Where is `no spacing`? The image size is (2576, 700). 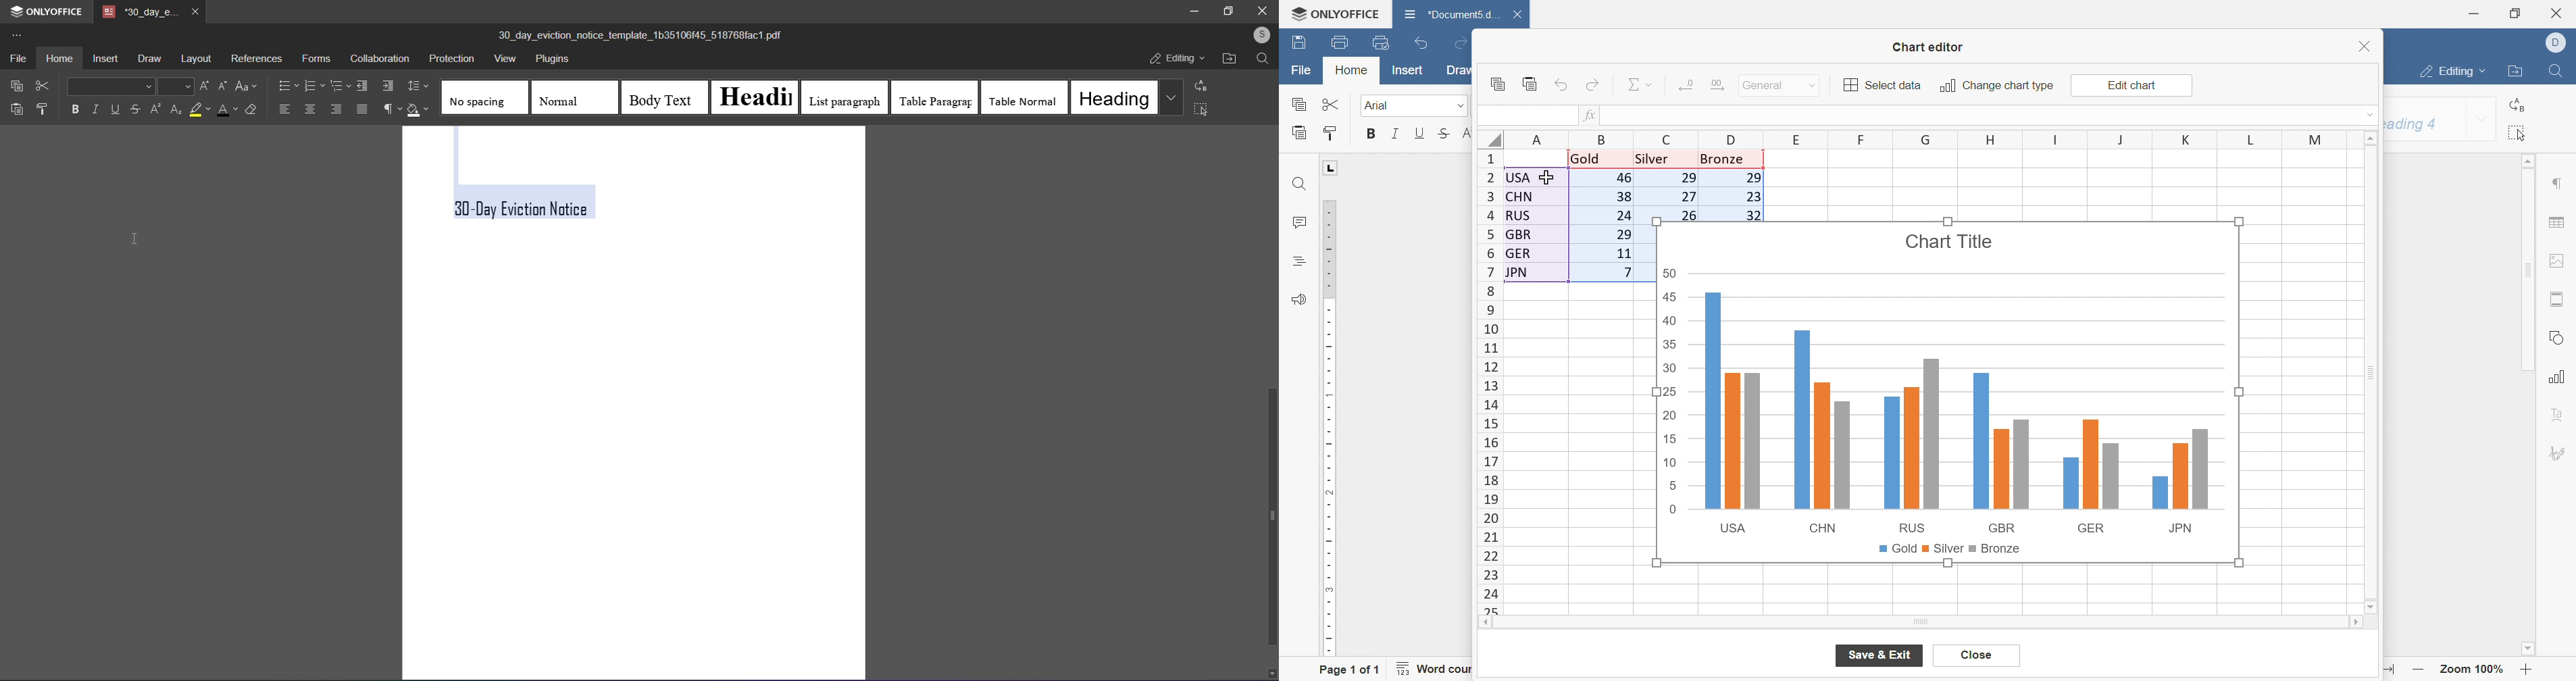 no spacing is located at coordinates (484, 99).